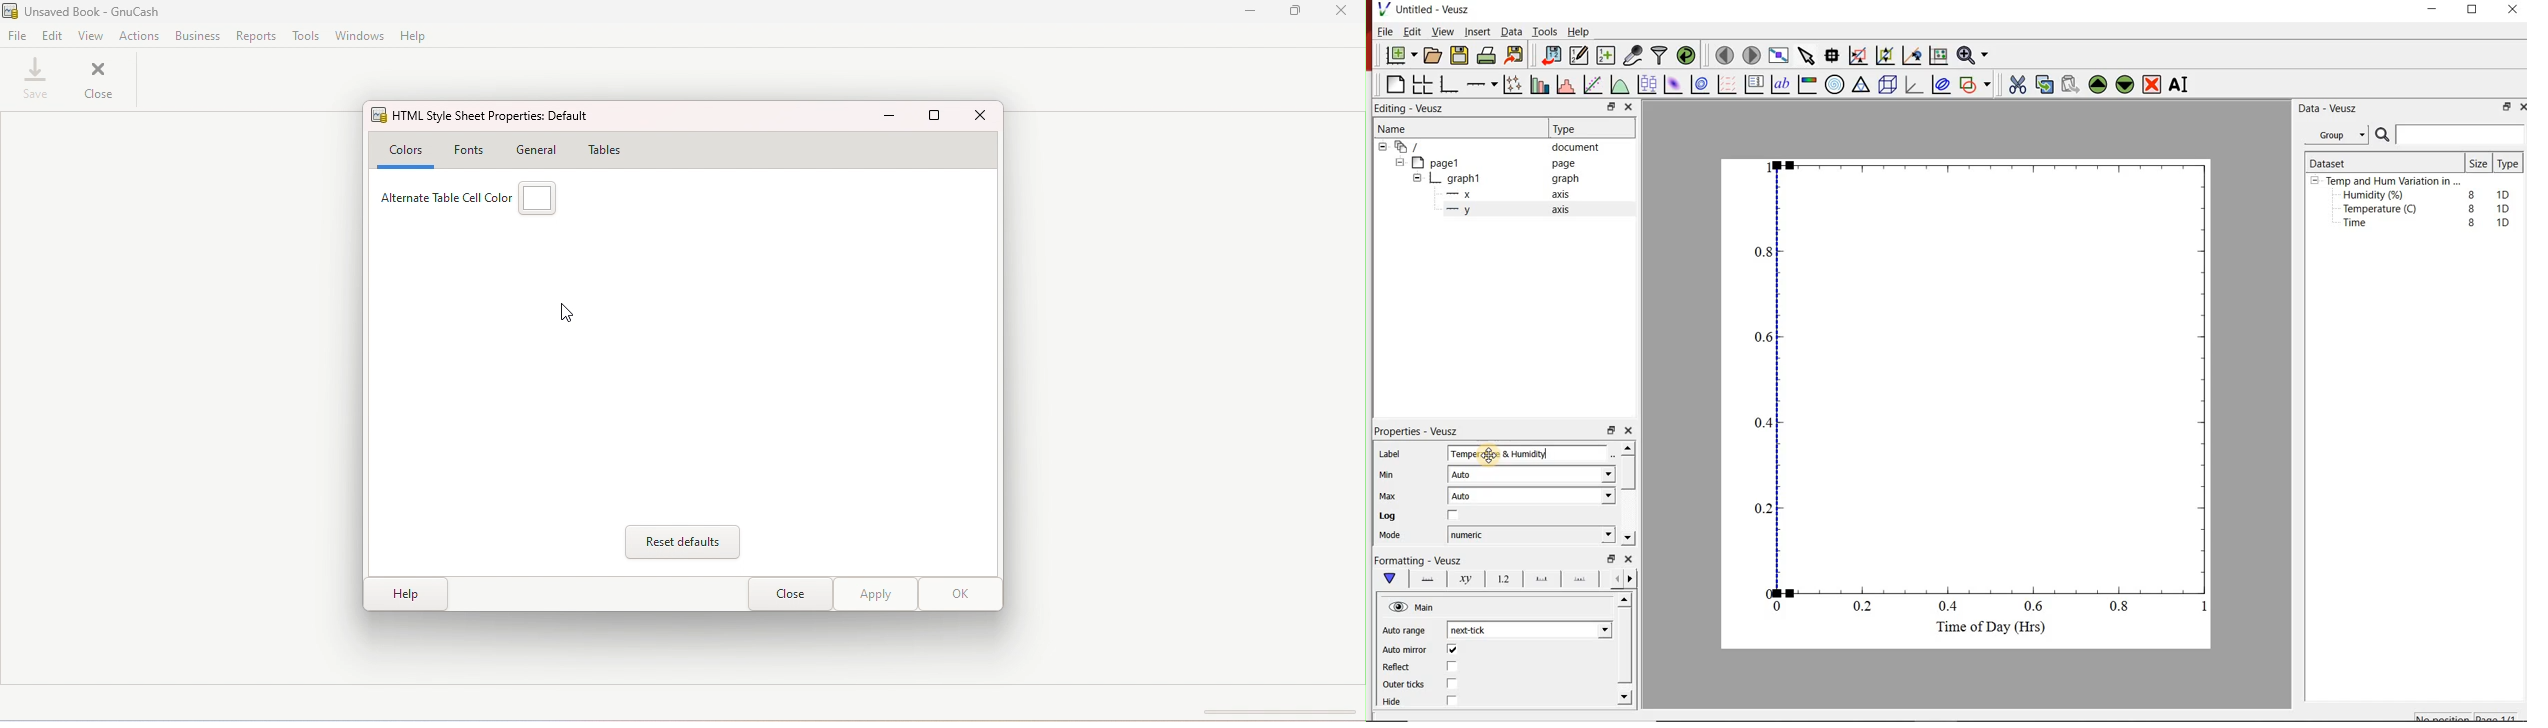  I want to click on capture remote data, so click(1632, 54).